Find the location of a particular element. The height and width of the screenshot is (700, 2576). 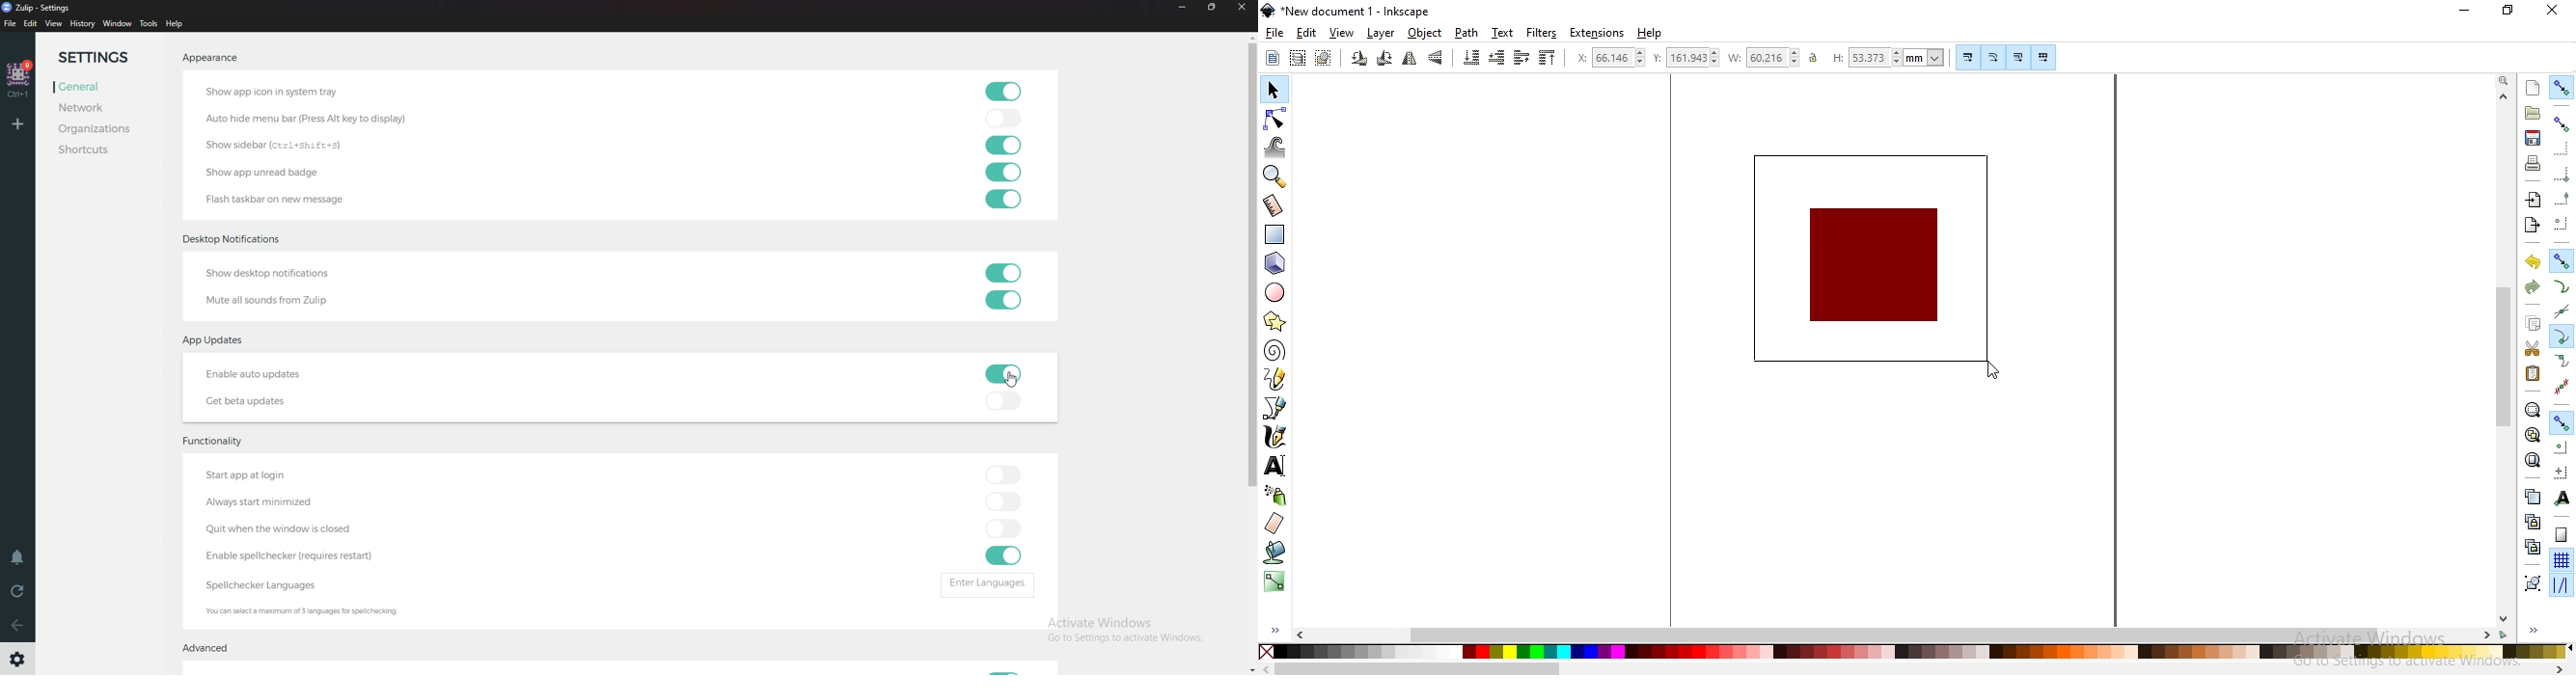

Cursor is located at coordinates (1008, 383).